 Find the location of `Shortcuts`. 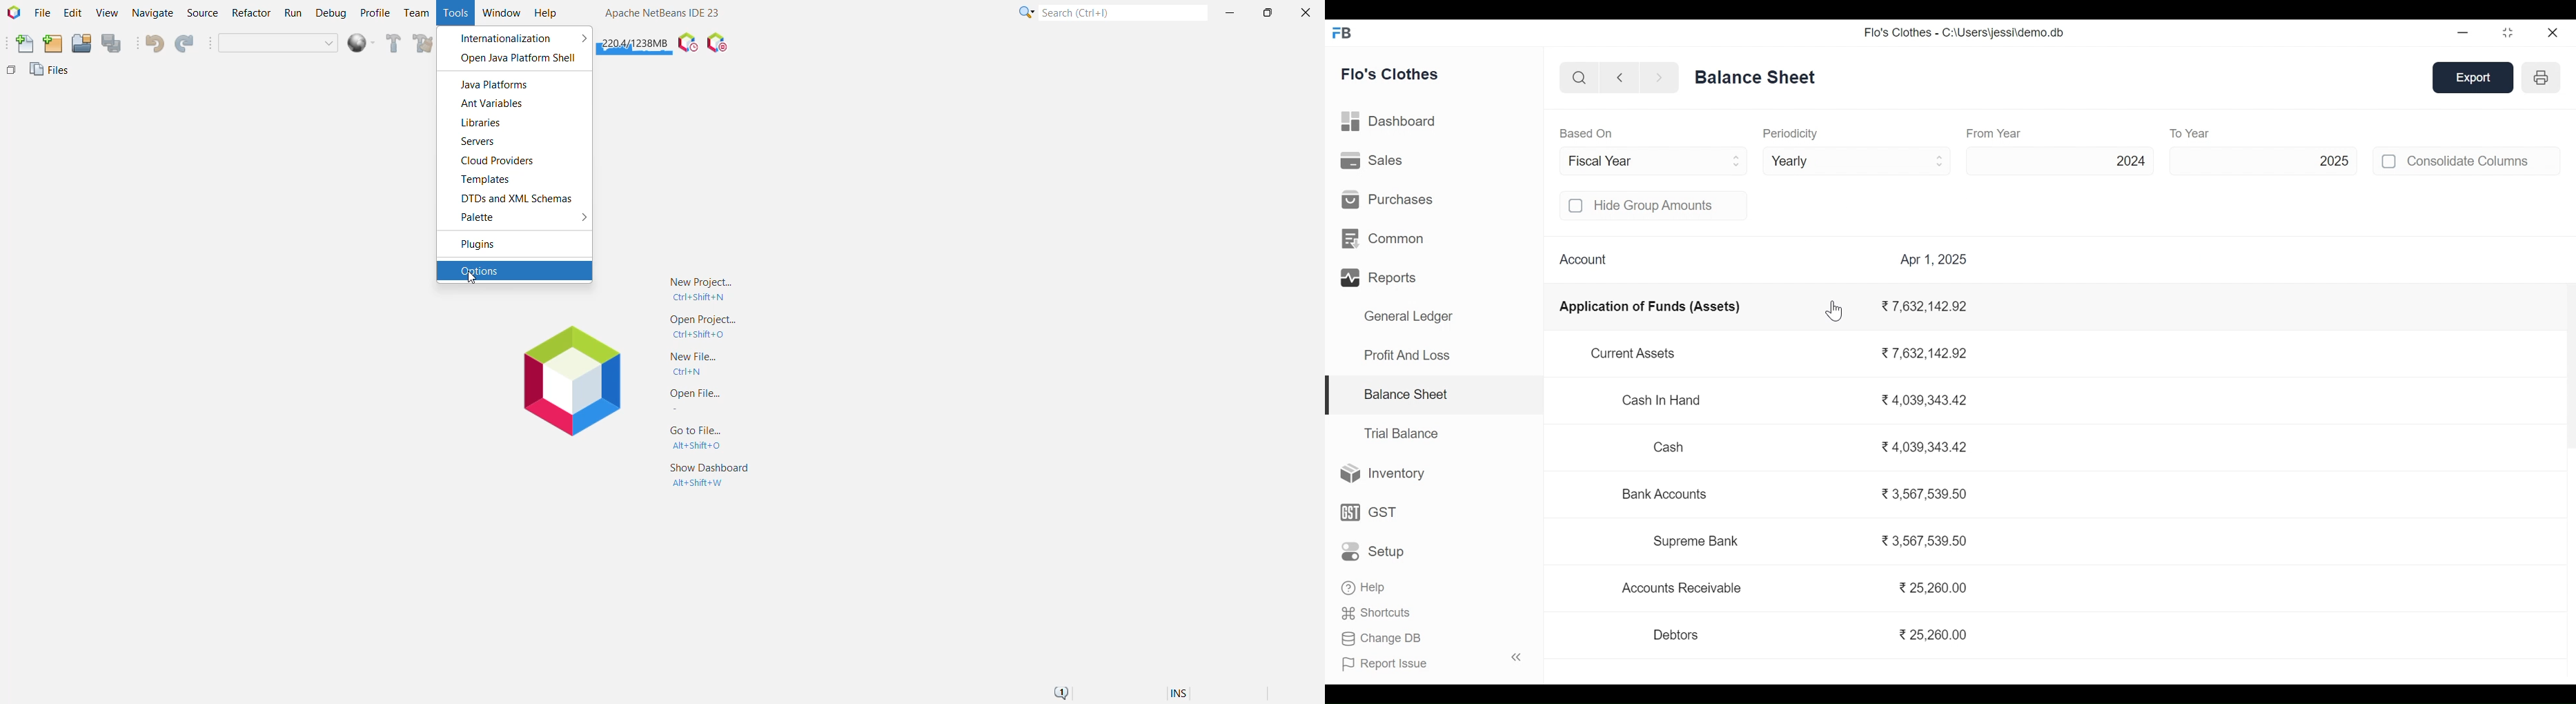

Shortcuts is located at coordinates (1378, 611).